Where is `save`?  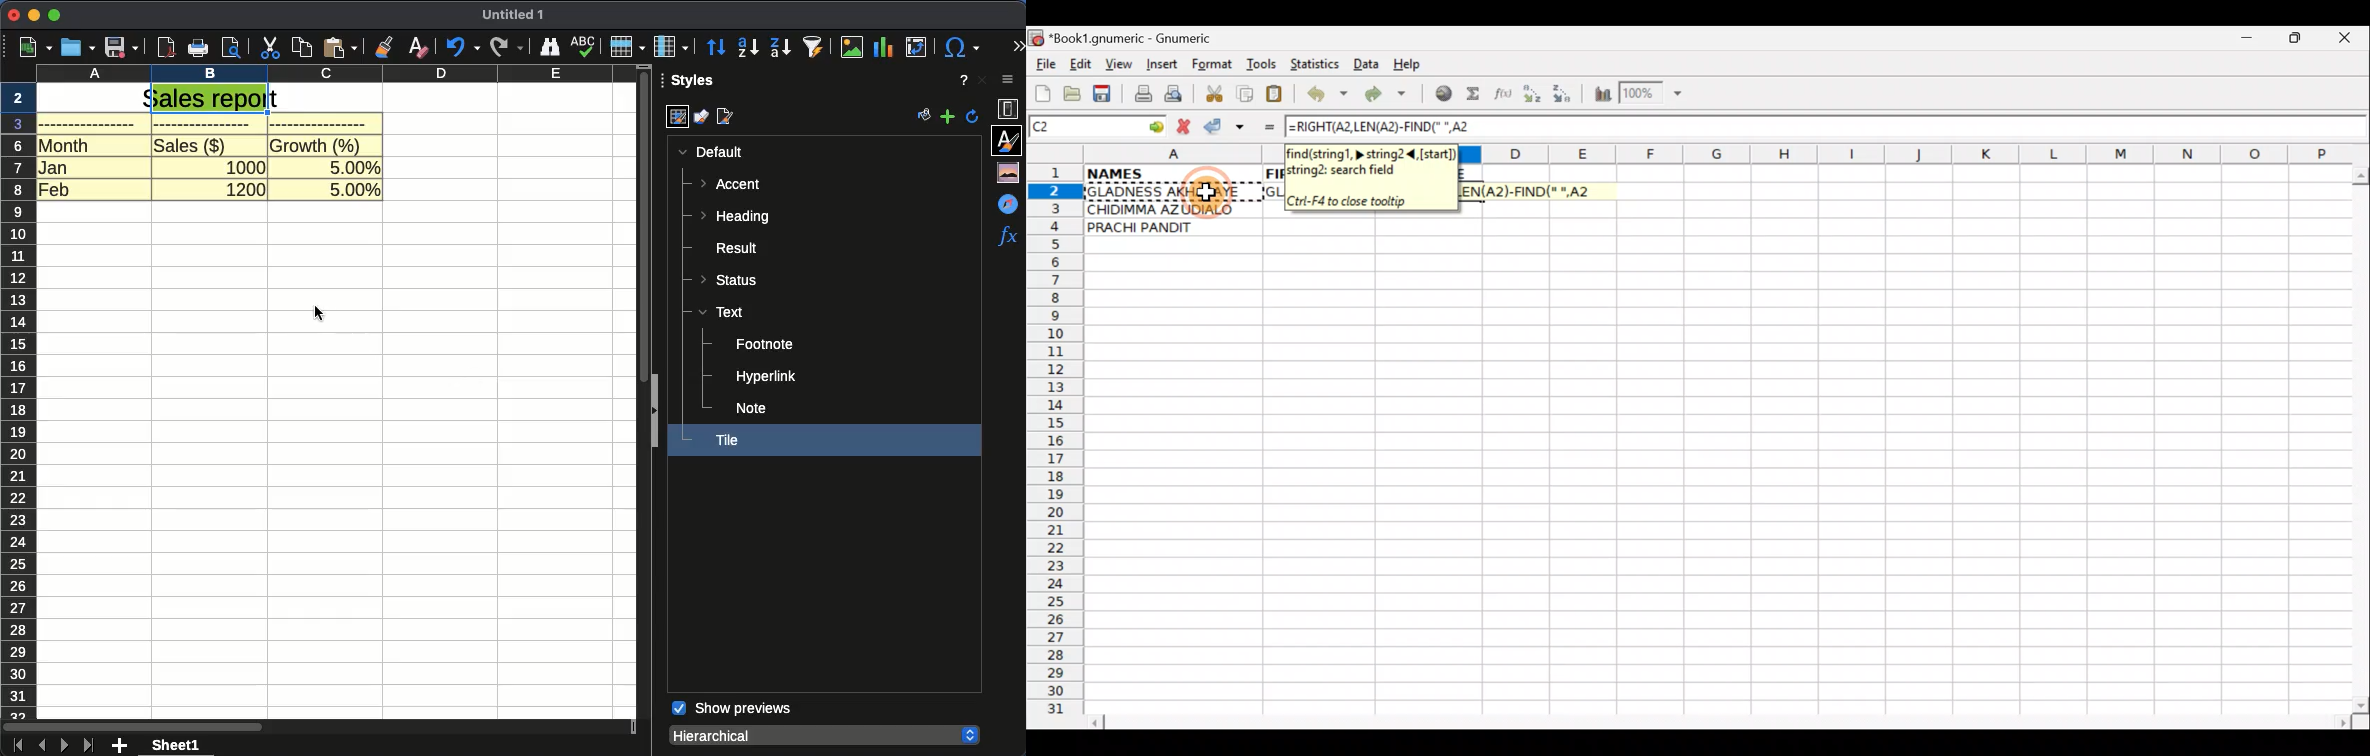
save is located at coordinates (122, 47).